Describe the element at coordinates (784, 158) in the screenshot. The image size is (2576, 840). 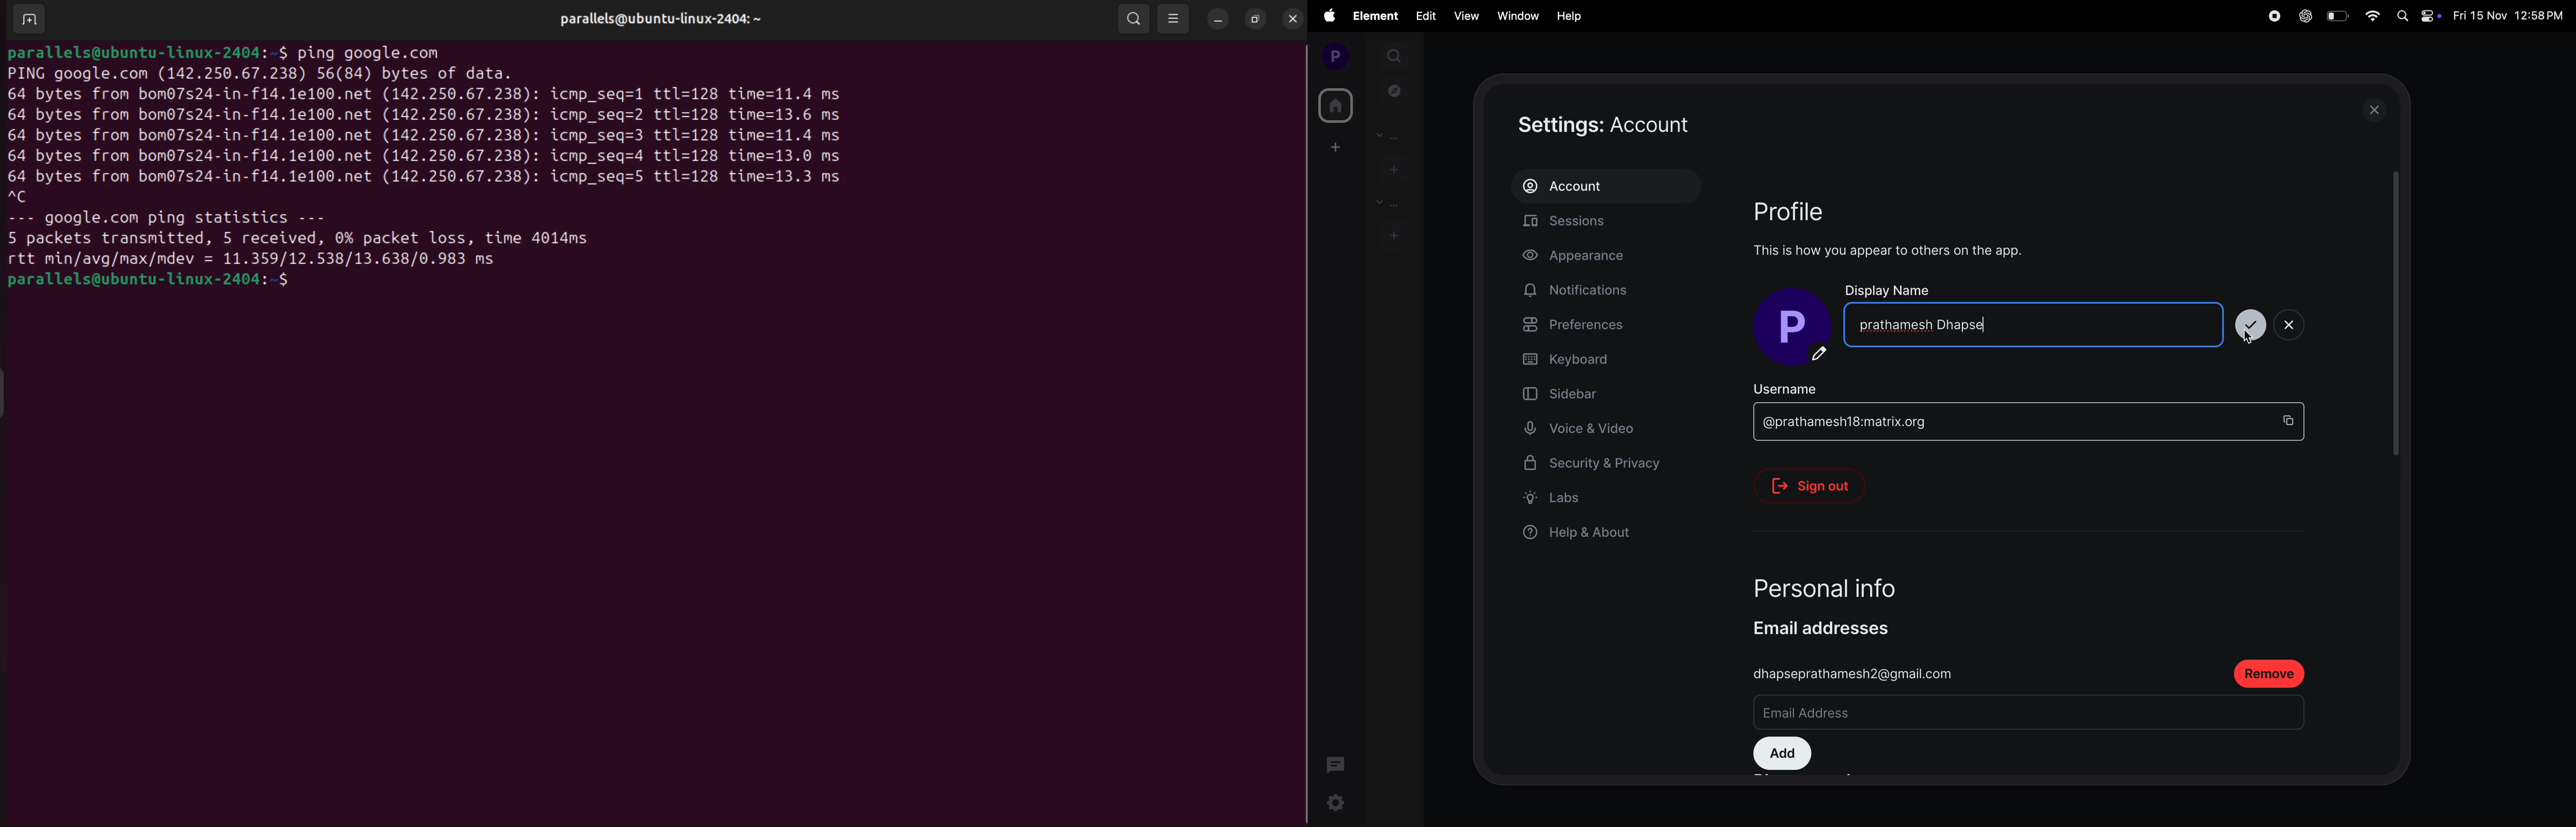
I see `time 1.4 ms` at that location.